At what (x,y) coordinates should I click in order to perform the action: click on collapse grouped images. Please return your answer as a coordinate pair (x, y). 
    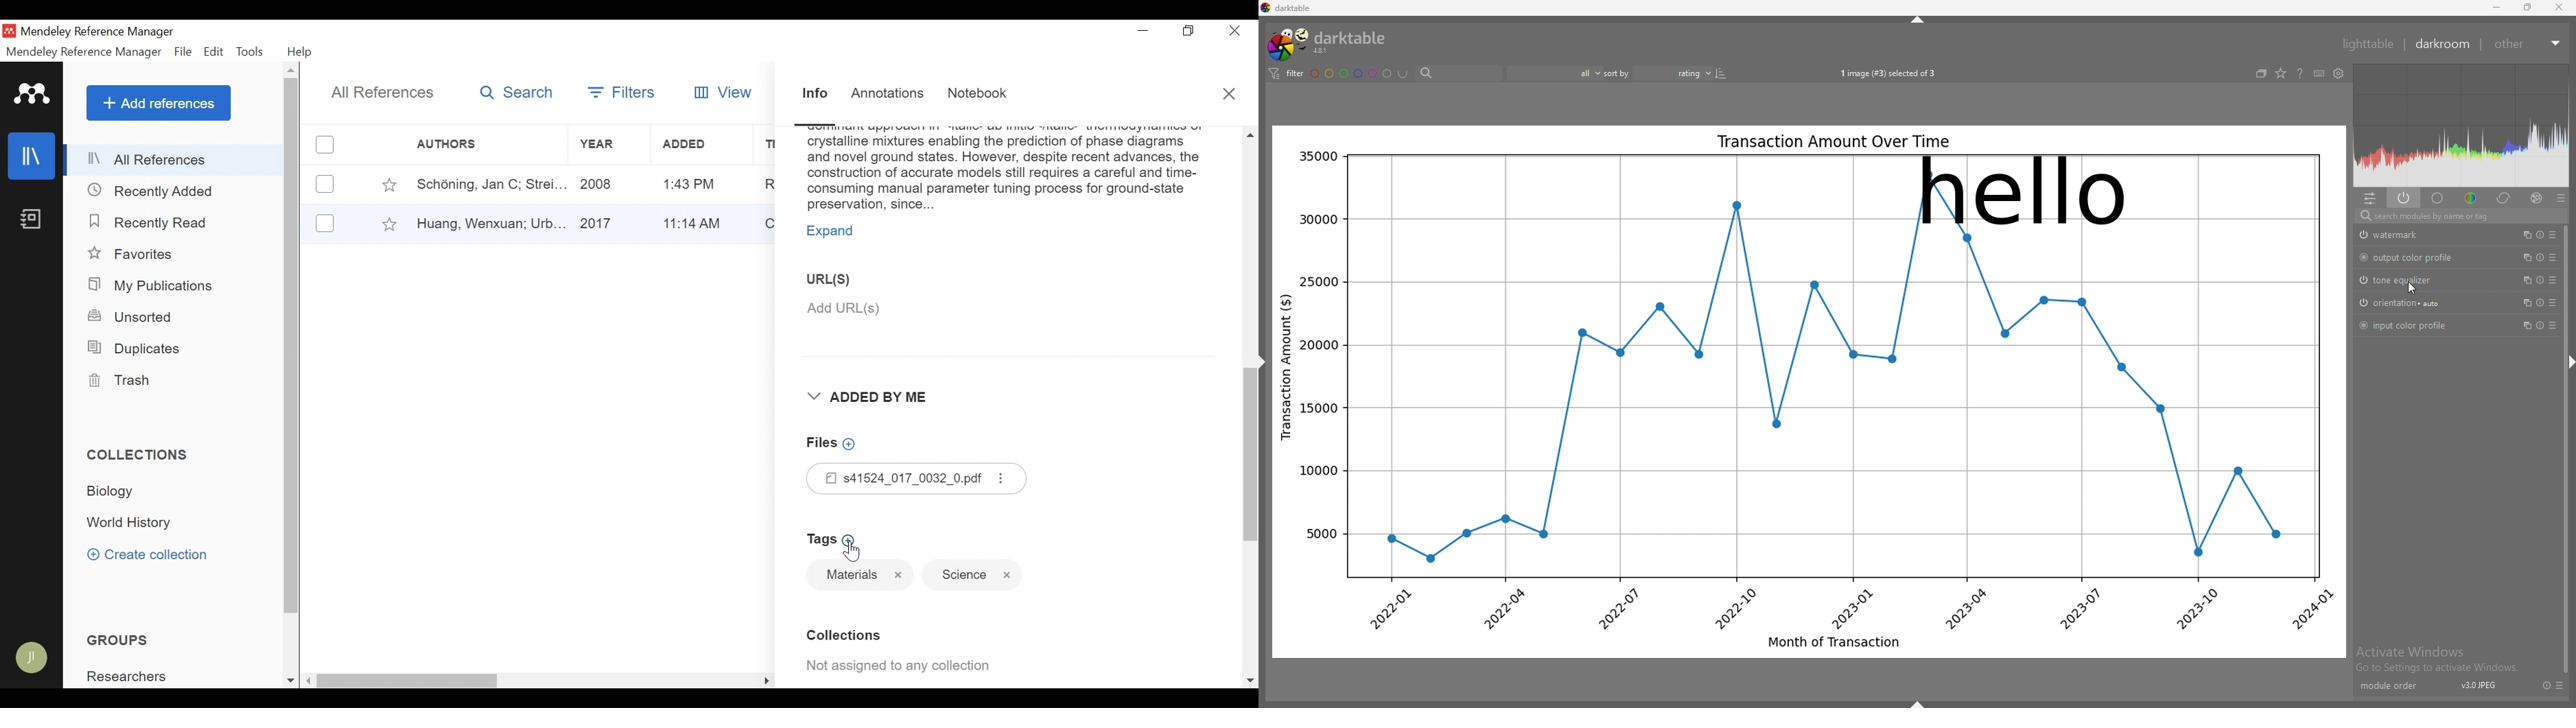
    Looking at the image, I should click on (2261, 73).